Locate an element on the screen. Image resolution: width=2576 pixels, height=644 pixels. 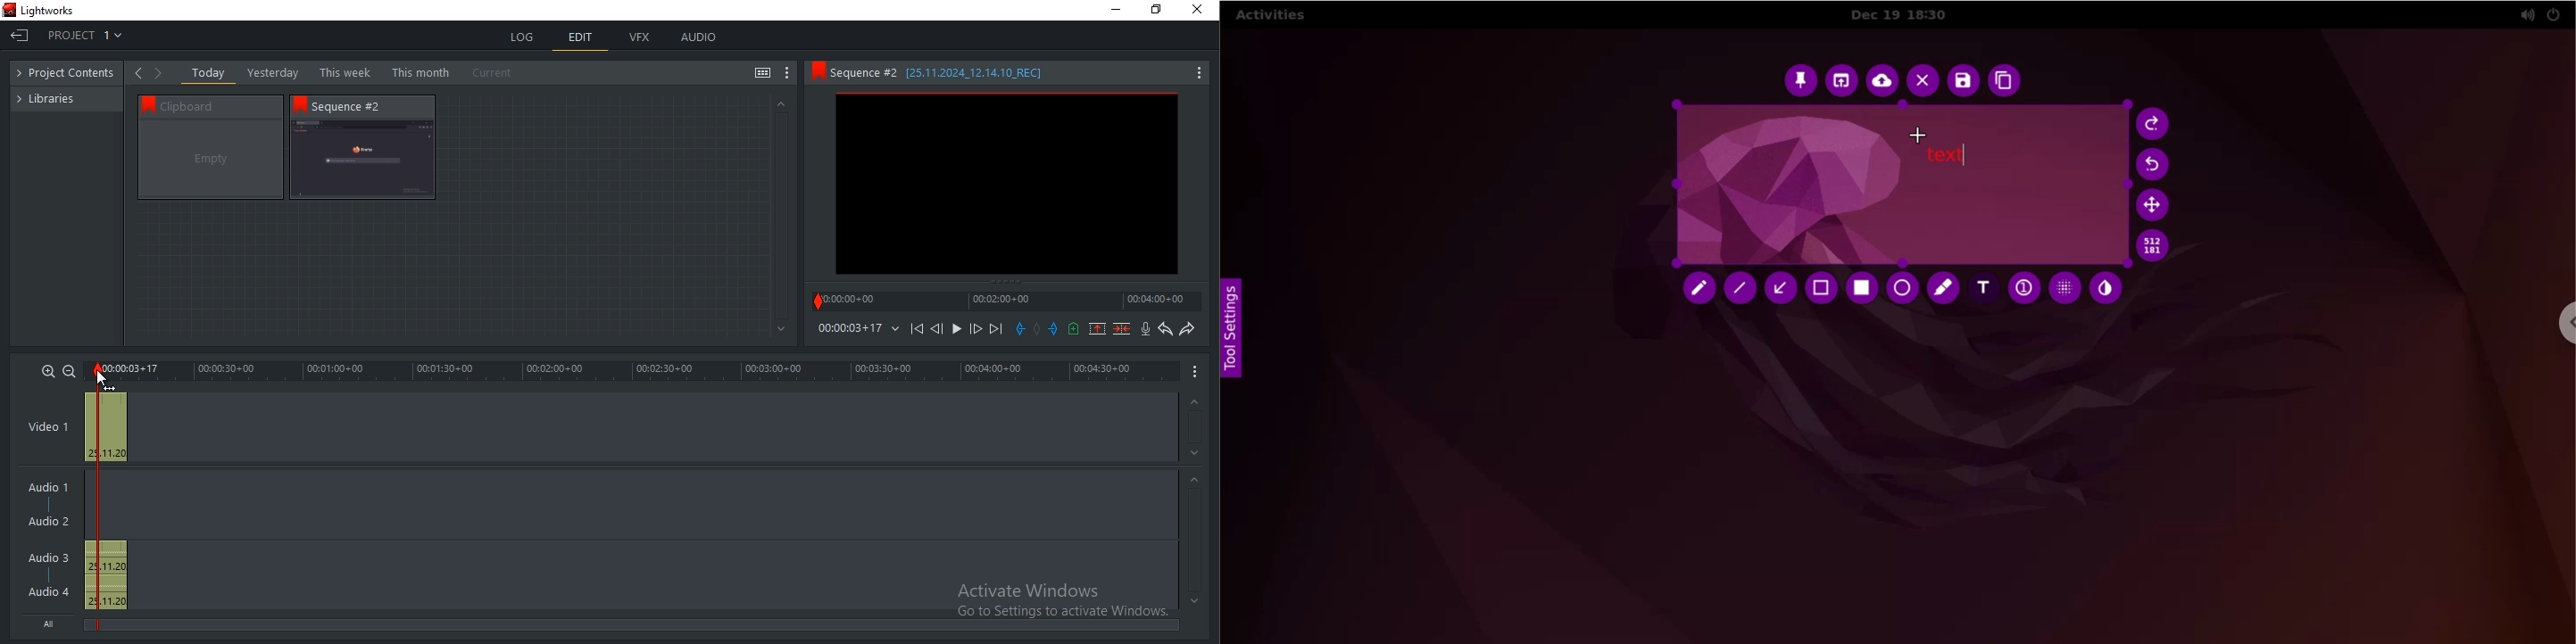
show menu is located at coordinates (1196, 370).